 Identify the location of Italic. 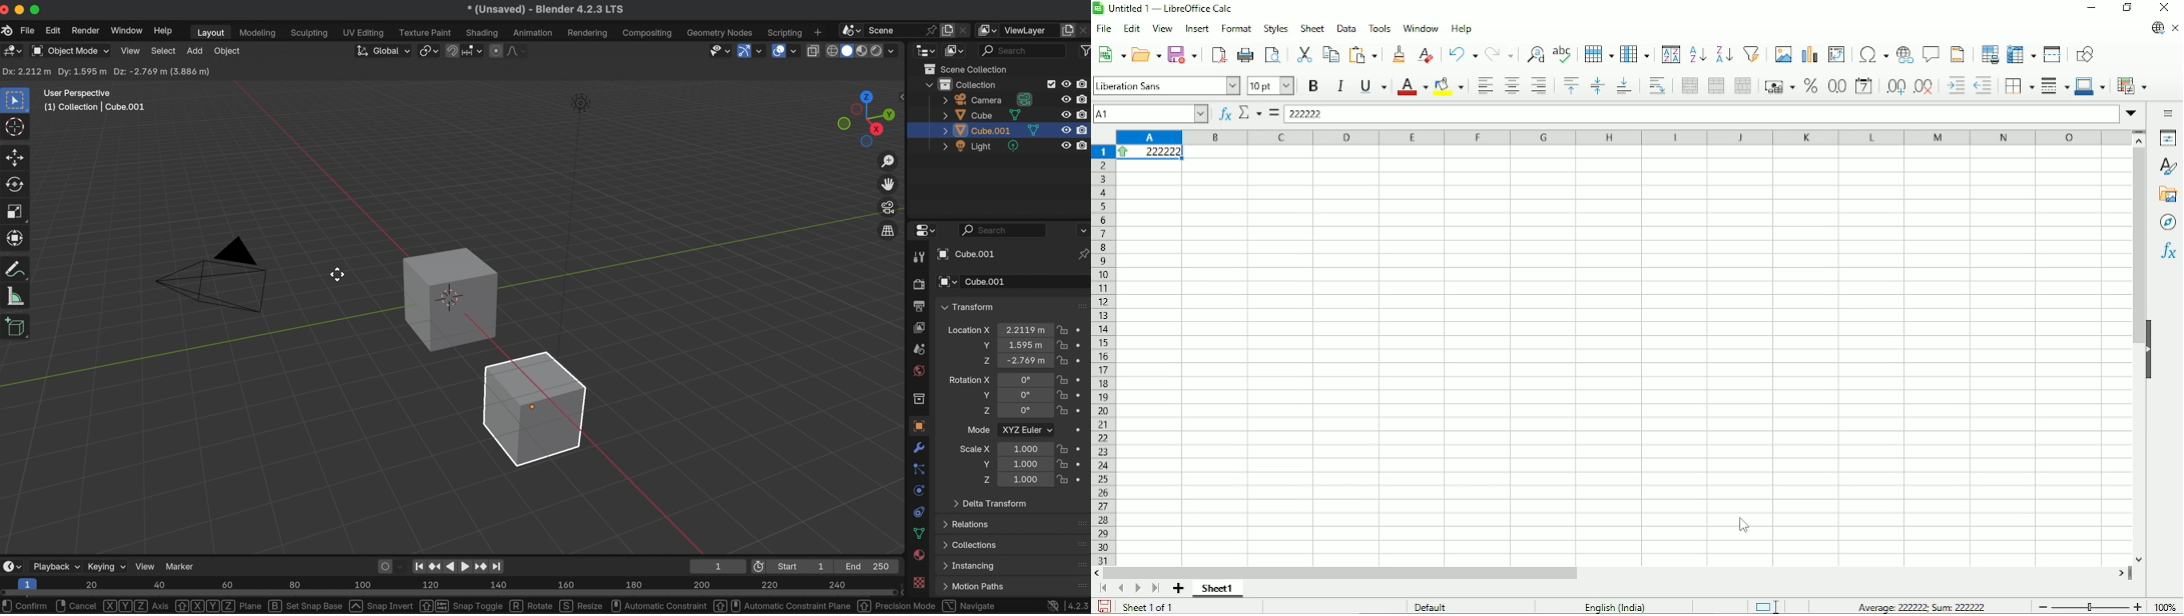
(1340, 86).